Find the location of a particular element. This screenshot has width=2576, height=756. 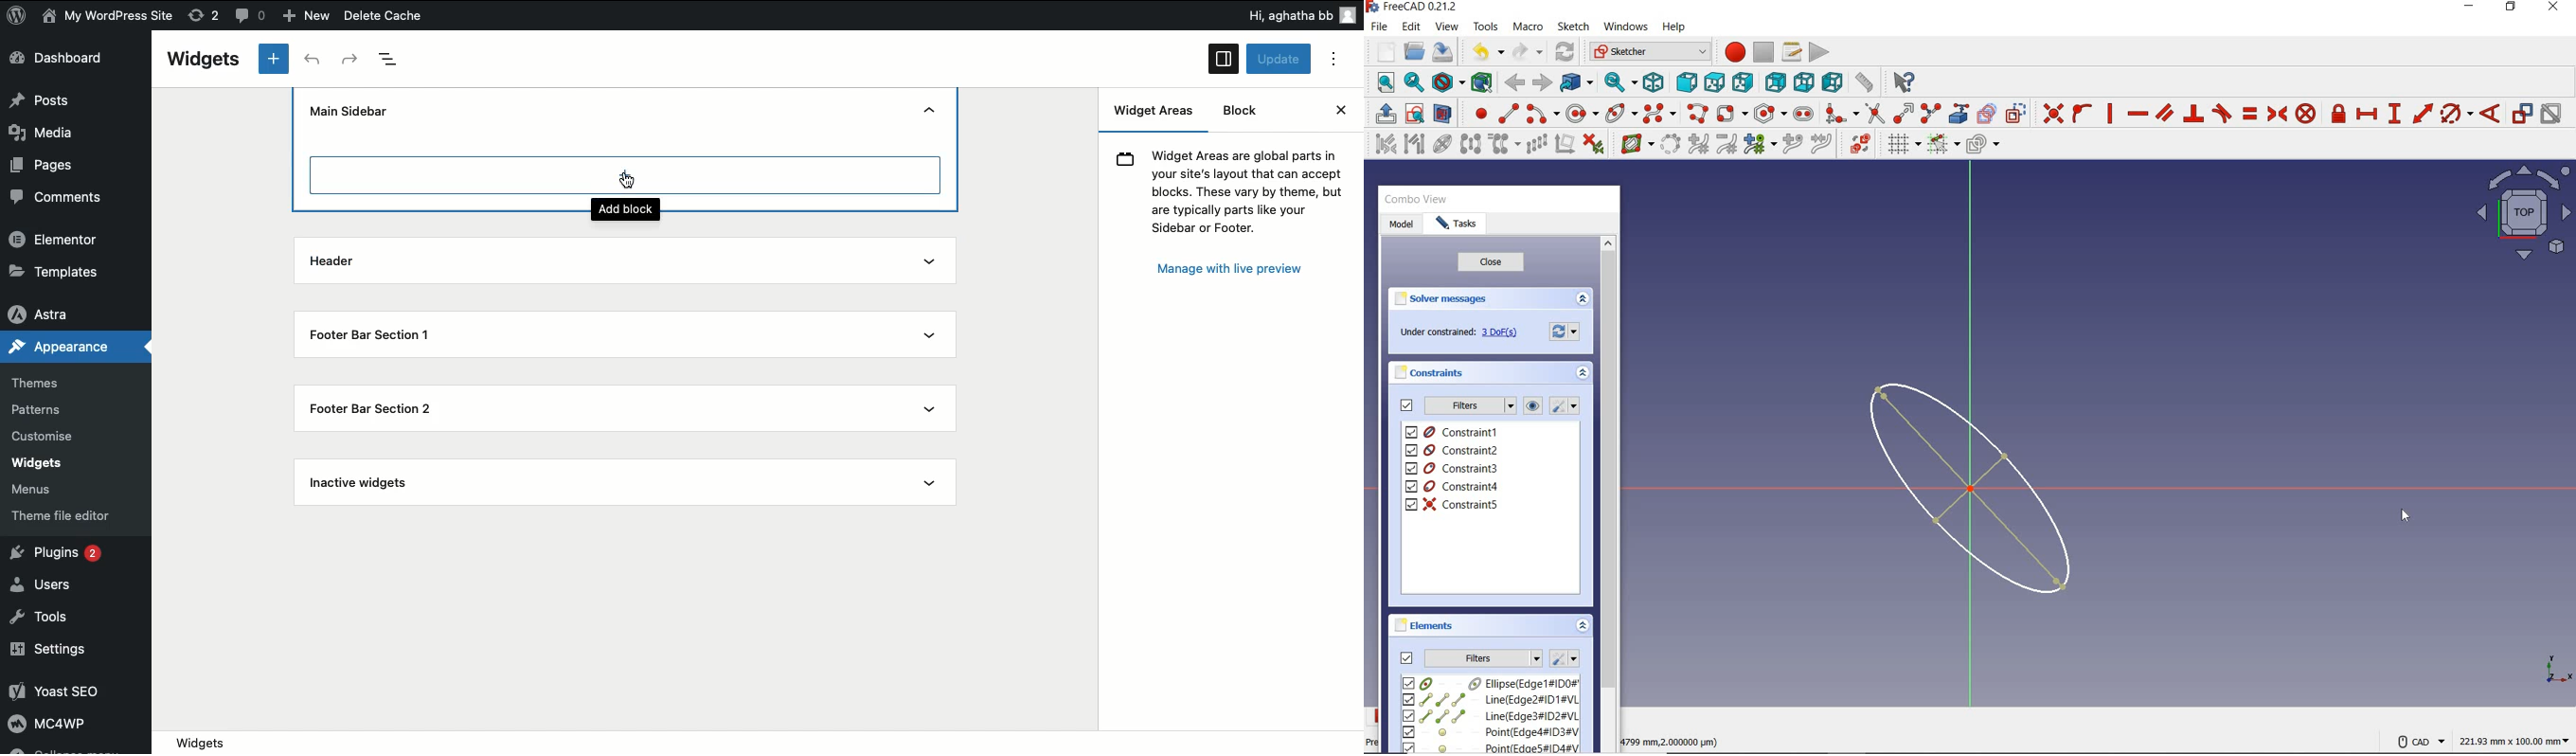

check to toggle filters is located at coordinates (1407, 657).